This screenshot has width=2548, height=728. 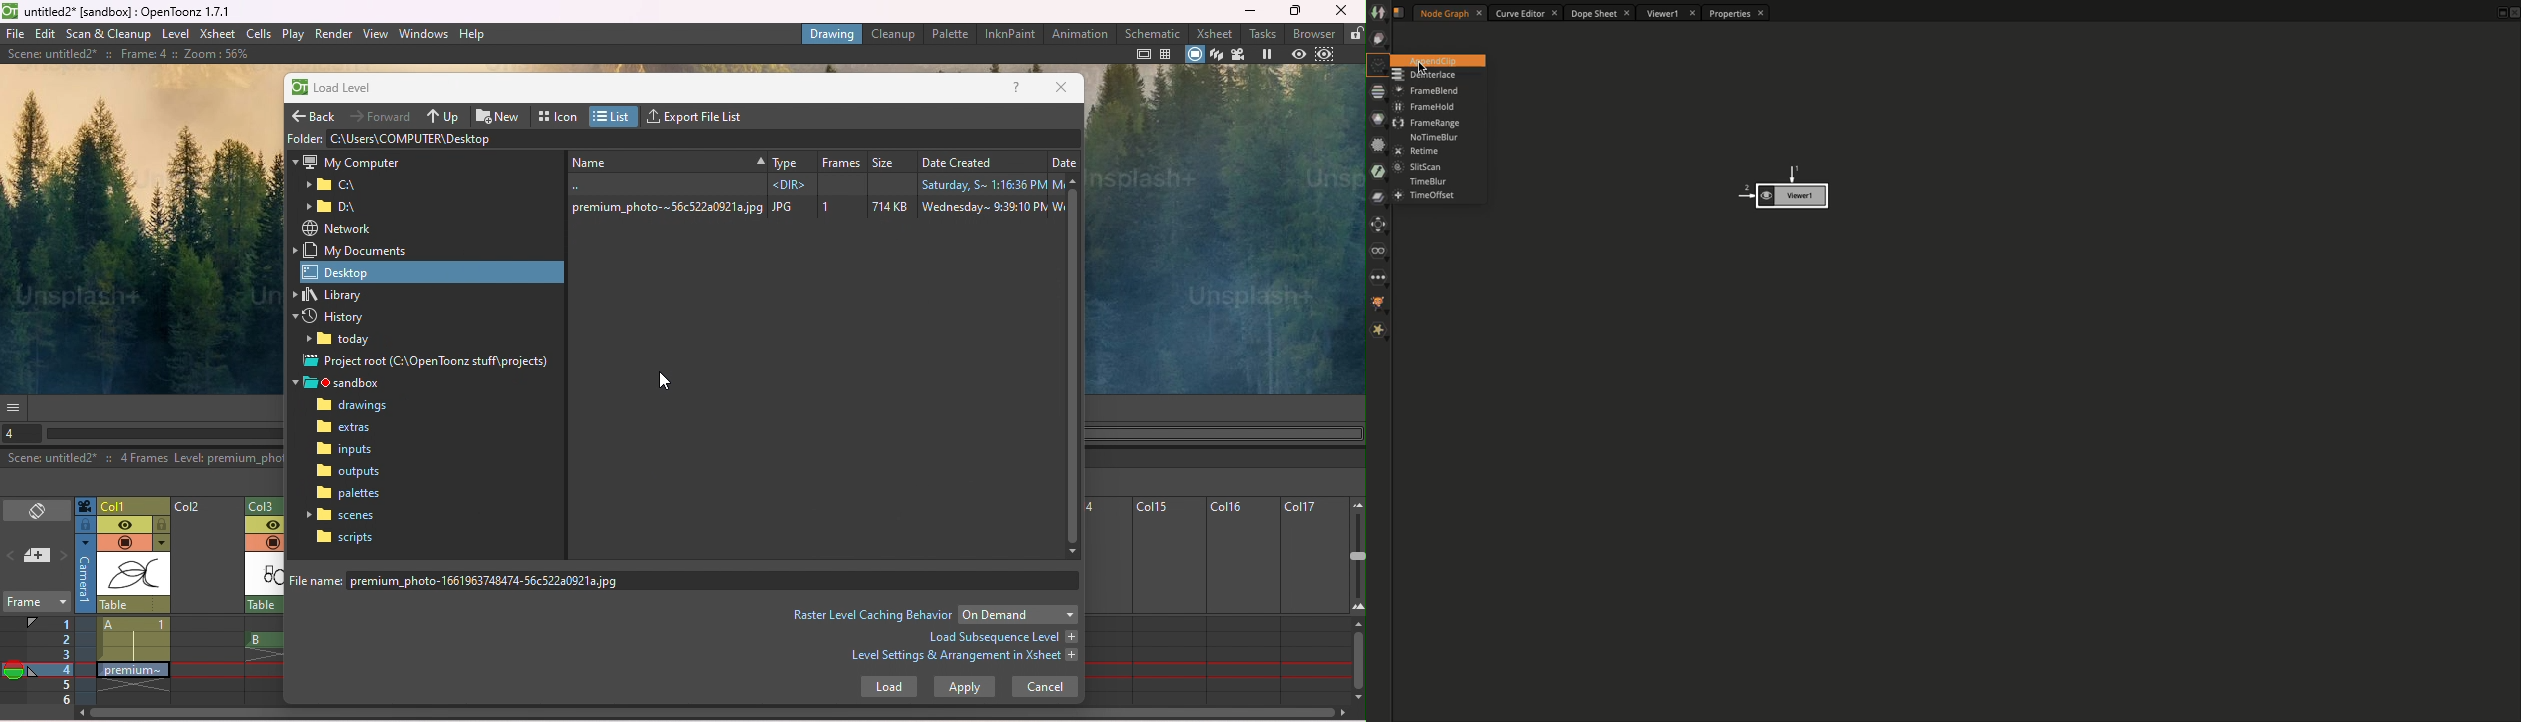 What do you see at coordinates (832, 33) in the screenshot?
I see `Drawing` at bounding box center [832, 33].